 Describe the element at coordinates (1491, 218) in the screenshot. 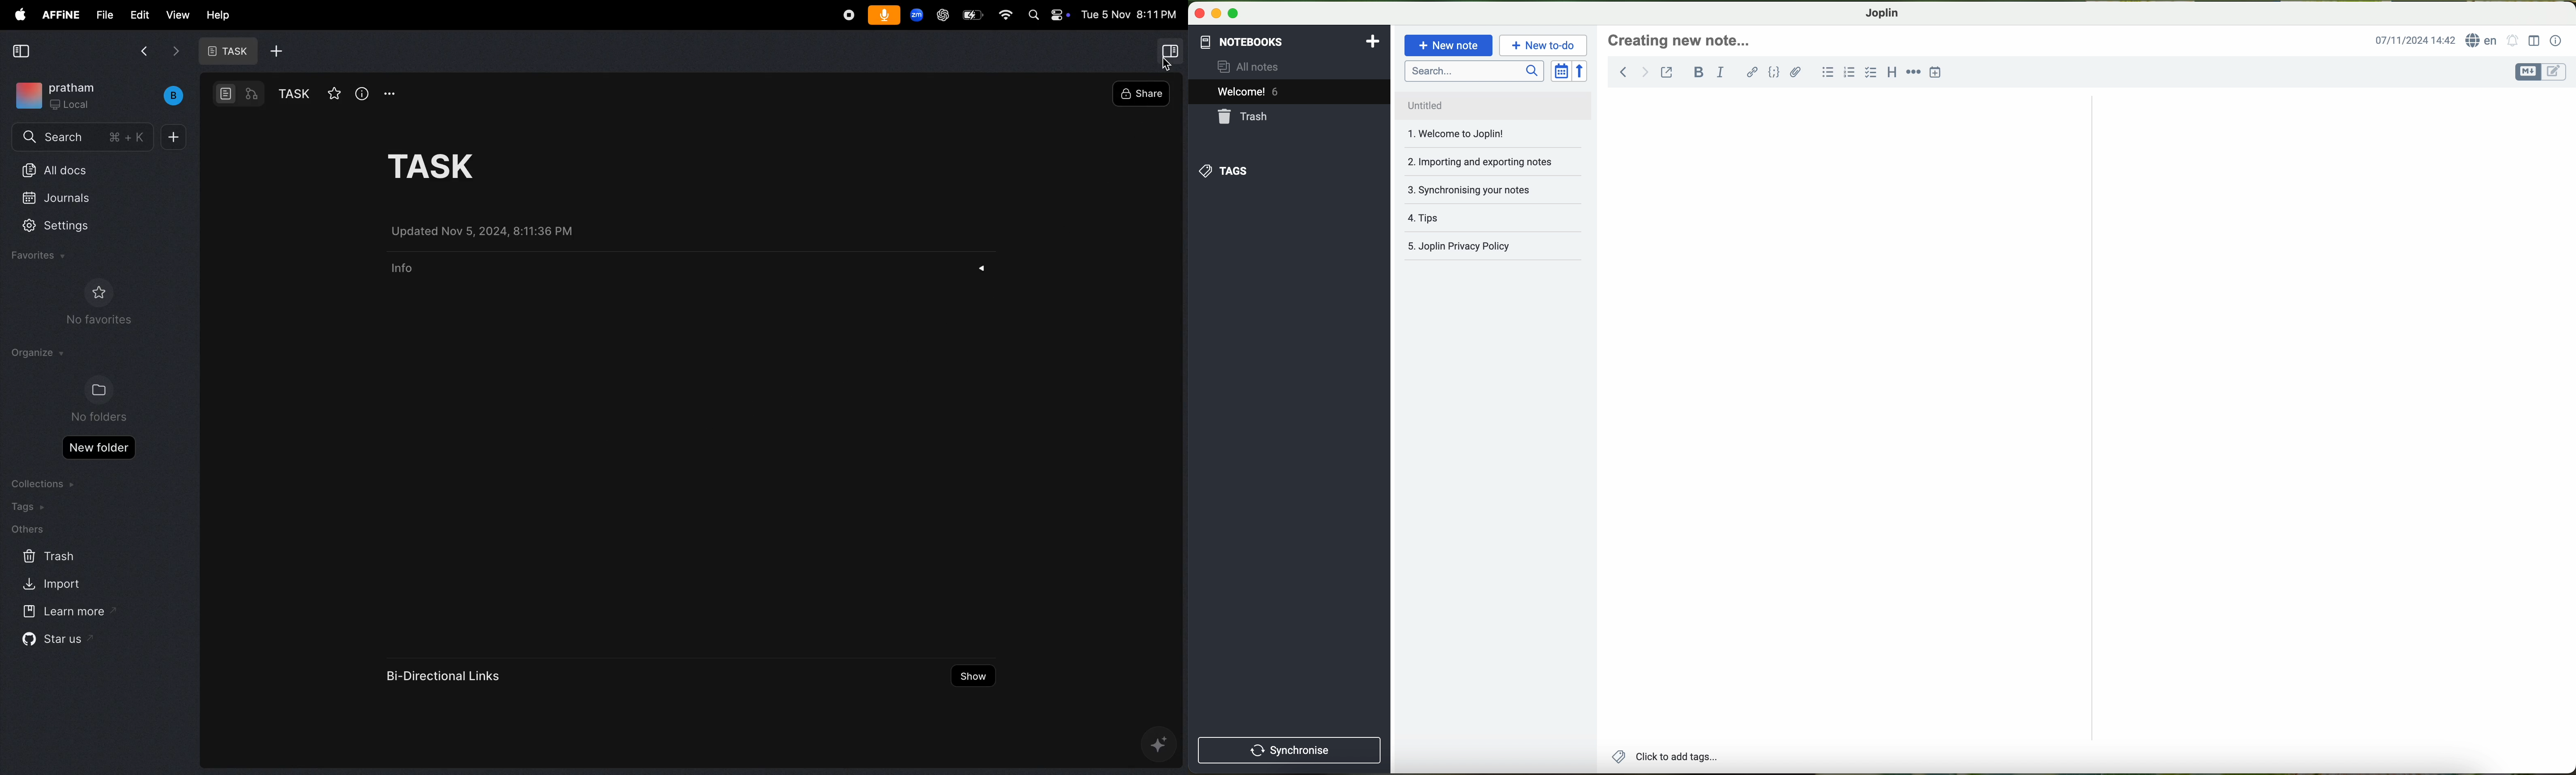

I see `tags` at that location.